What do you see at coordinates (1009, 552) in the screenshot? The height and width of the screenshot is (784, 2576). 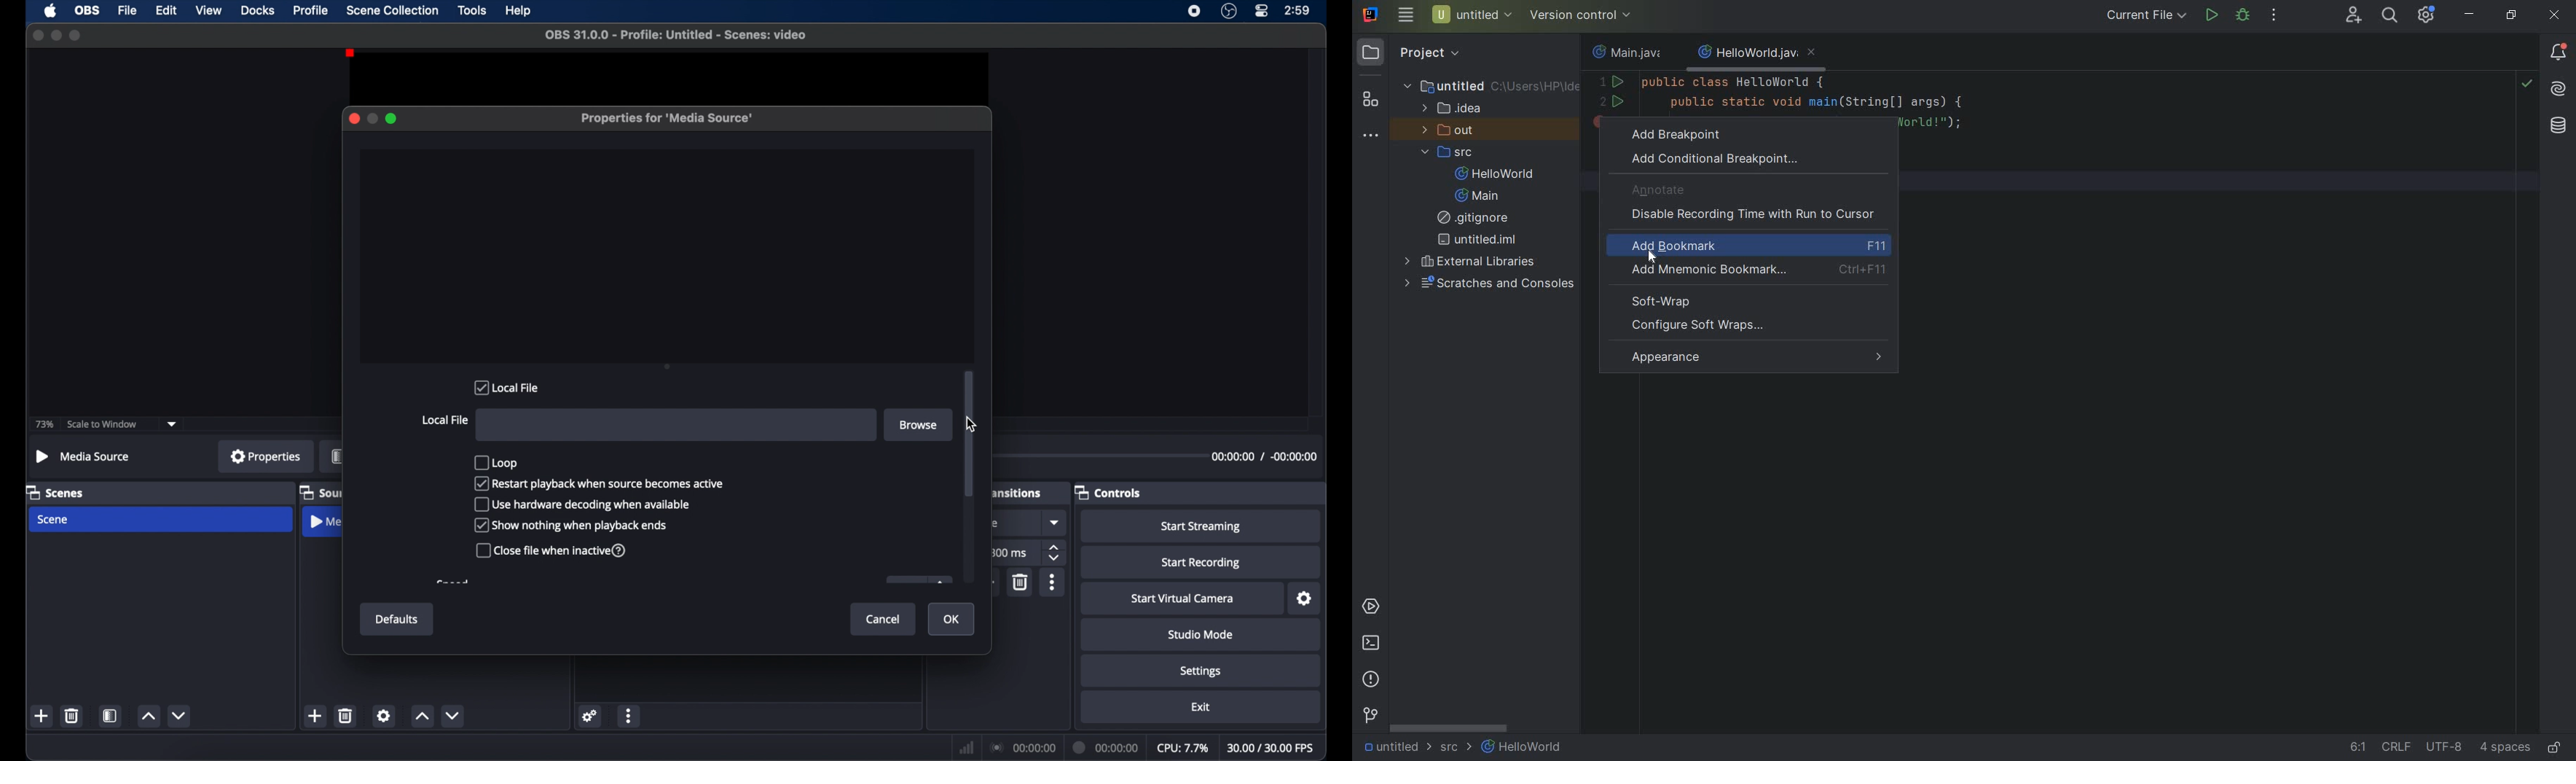 I see `300 ms` at bounding box center [1009, 552].